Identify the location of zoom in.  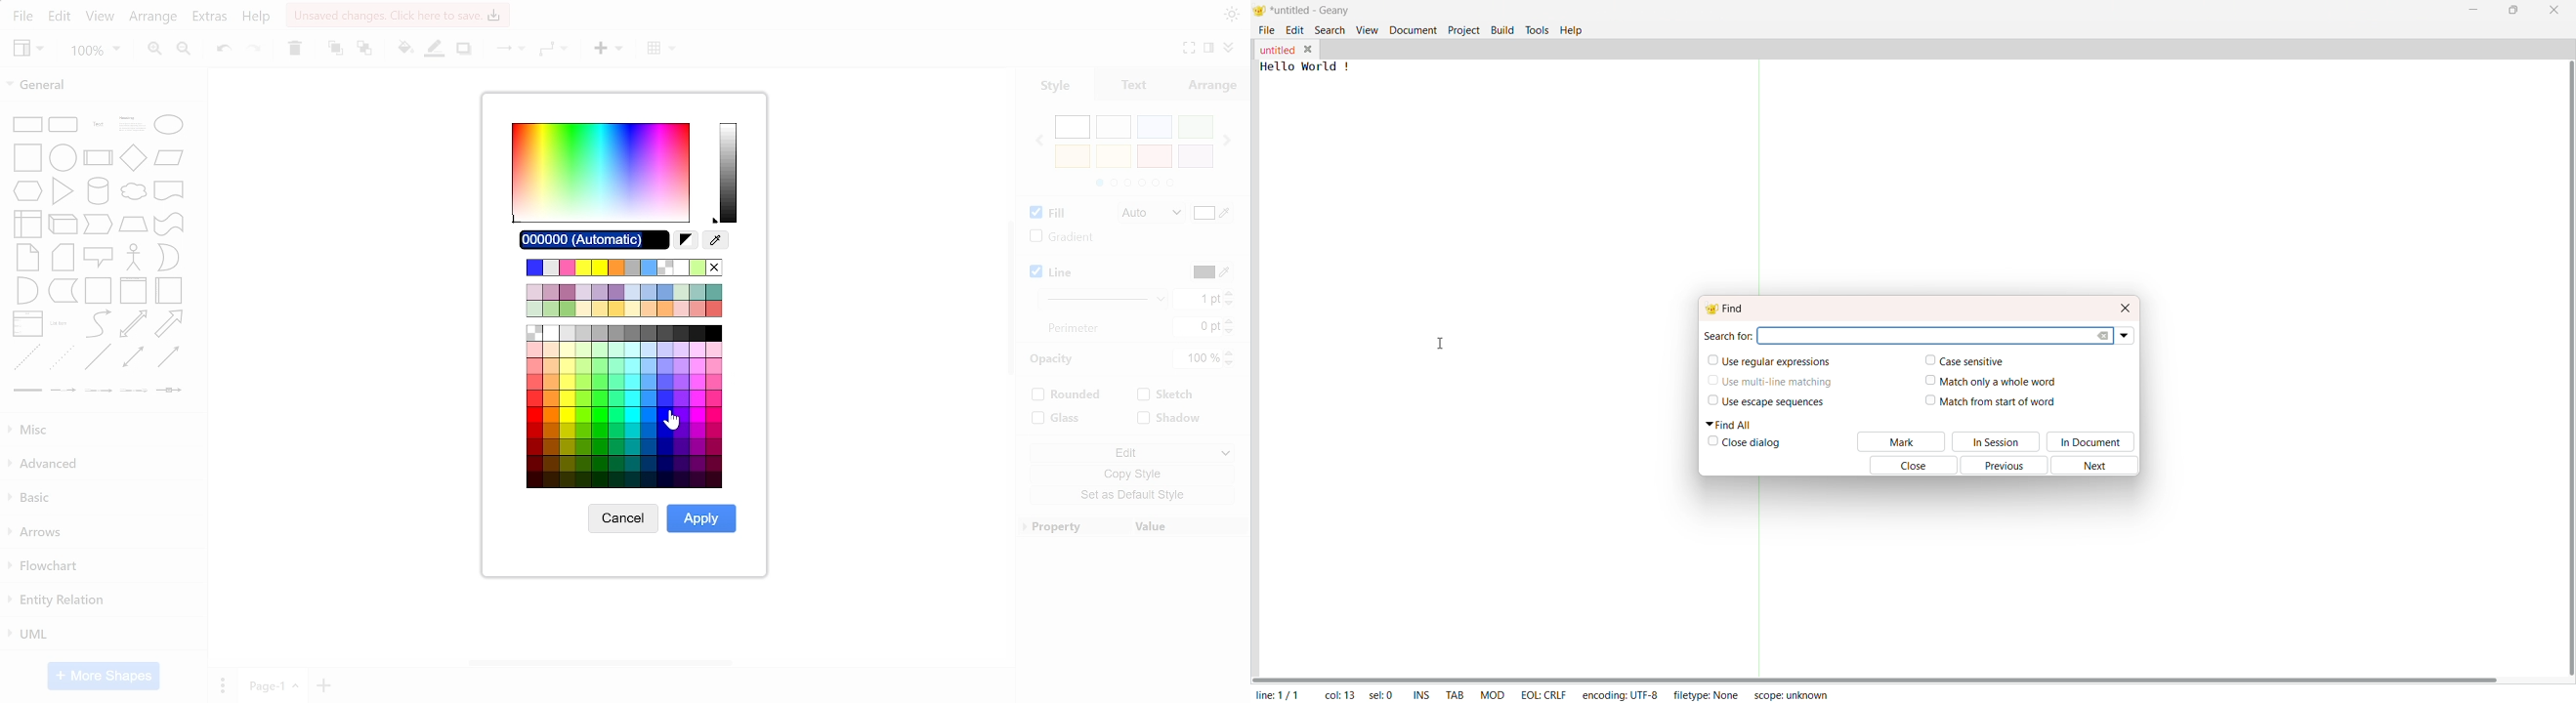
(151, 51).